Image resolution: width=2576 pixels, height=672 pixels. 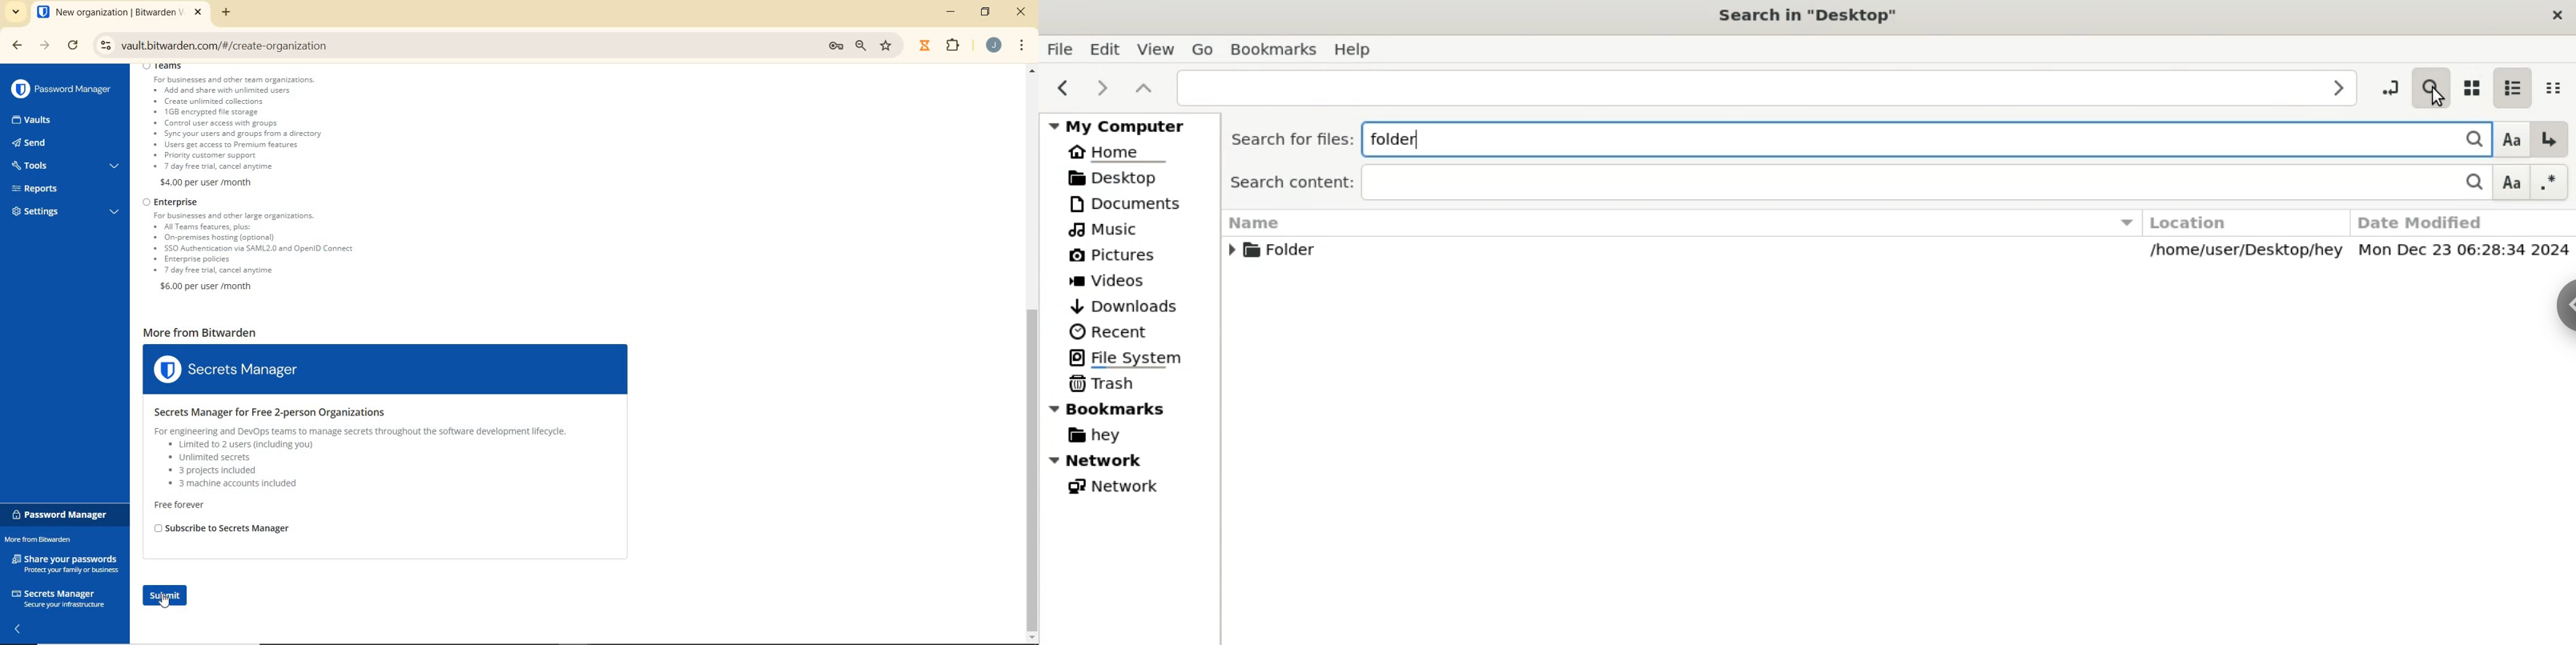 I want to click on tools, so click(x=64, y=167).